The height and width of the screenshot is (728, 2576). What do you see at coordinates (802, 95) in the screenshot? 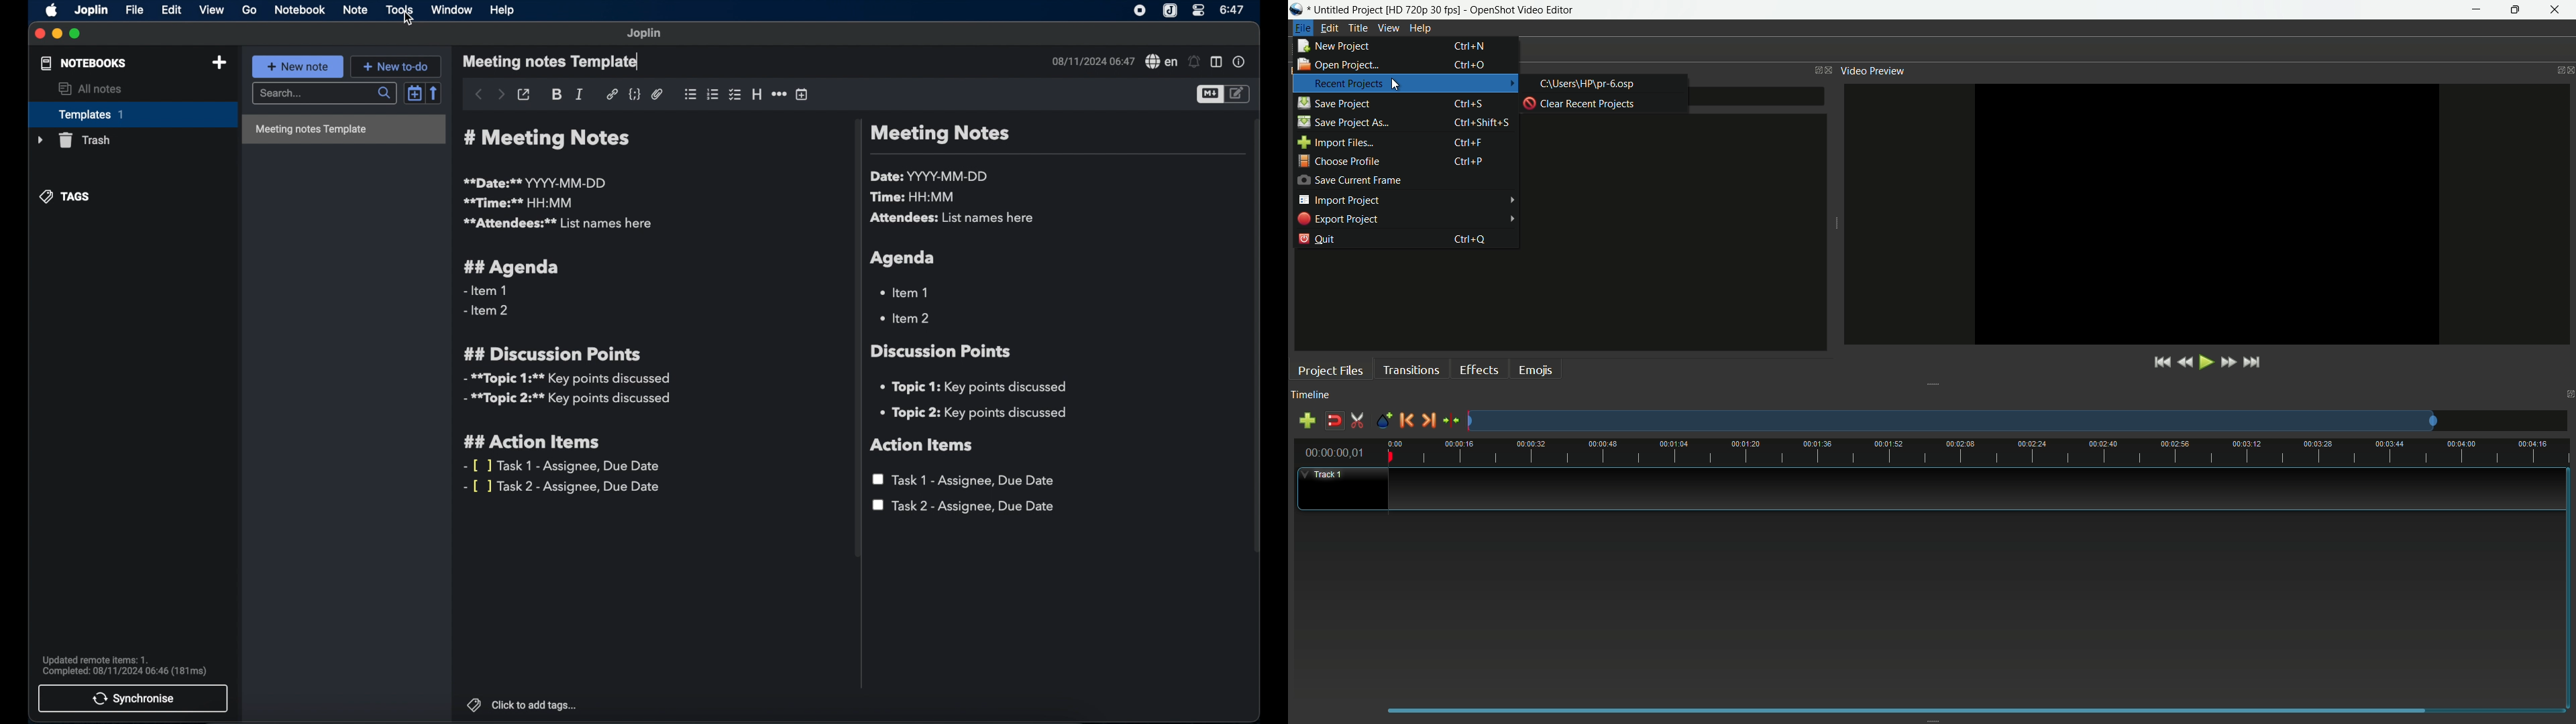
I see `insert time` at bounding box center [802, 95].